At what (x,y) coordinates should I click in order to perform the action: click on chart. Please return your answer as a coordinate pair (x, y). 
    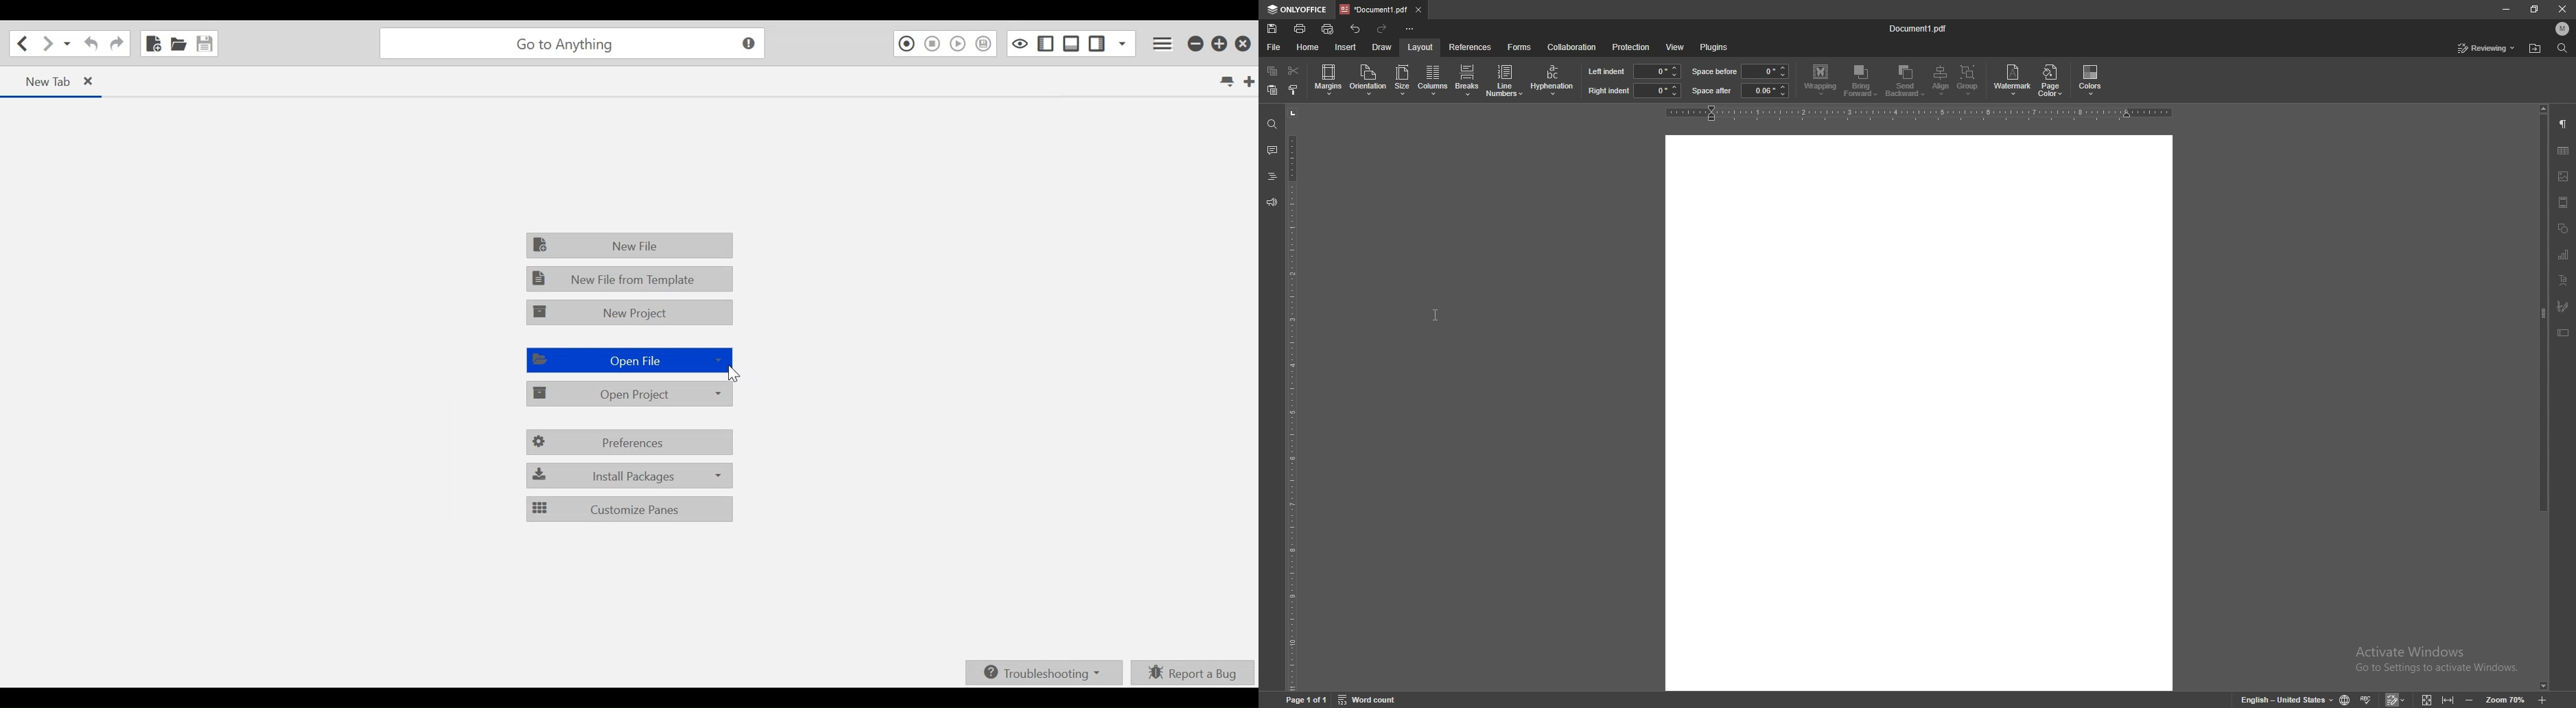
    Looking at the image, I should click on (2565, 255).